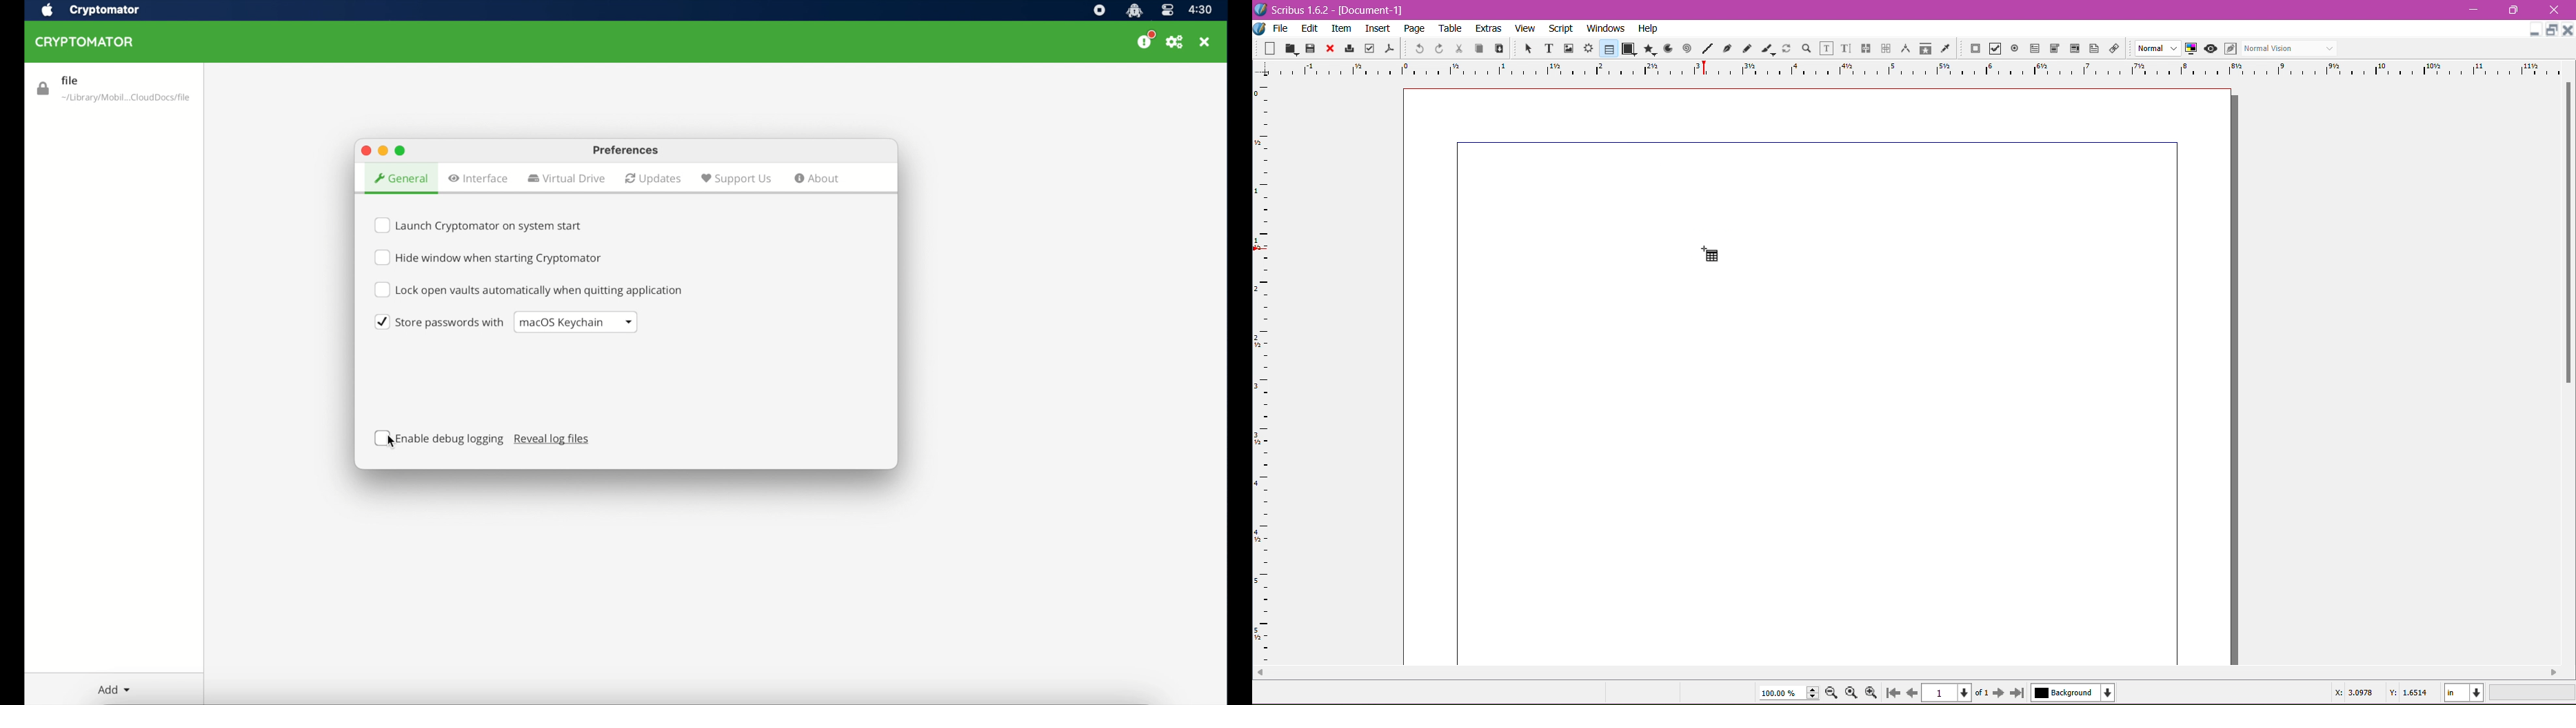 The image size is (2576, 728). I want to click on Save, so click(1311, 48).